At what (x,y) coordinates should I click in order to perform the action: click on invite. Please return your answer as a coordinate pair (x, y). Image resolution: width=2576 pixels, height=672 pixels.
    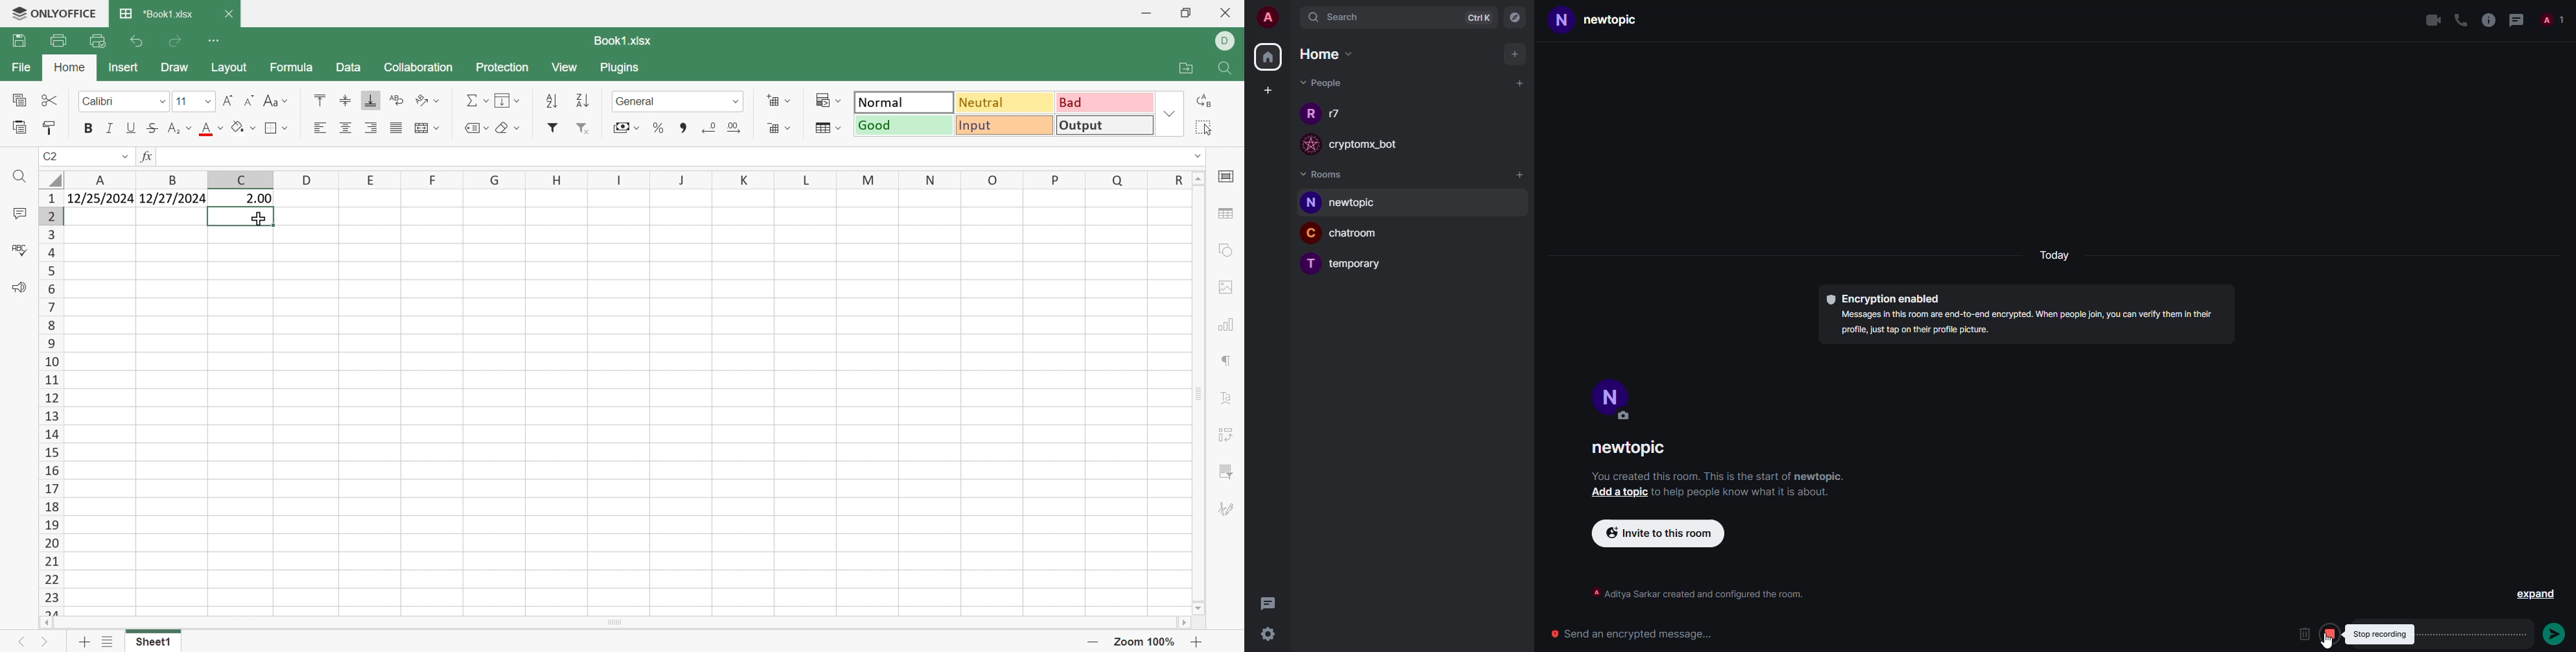
    Looking at the image, I should click on (1661, 533).